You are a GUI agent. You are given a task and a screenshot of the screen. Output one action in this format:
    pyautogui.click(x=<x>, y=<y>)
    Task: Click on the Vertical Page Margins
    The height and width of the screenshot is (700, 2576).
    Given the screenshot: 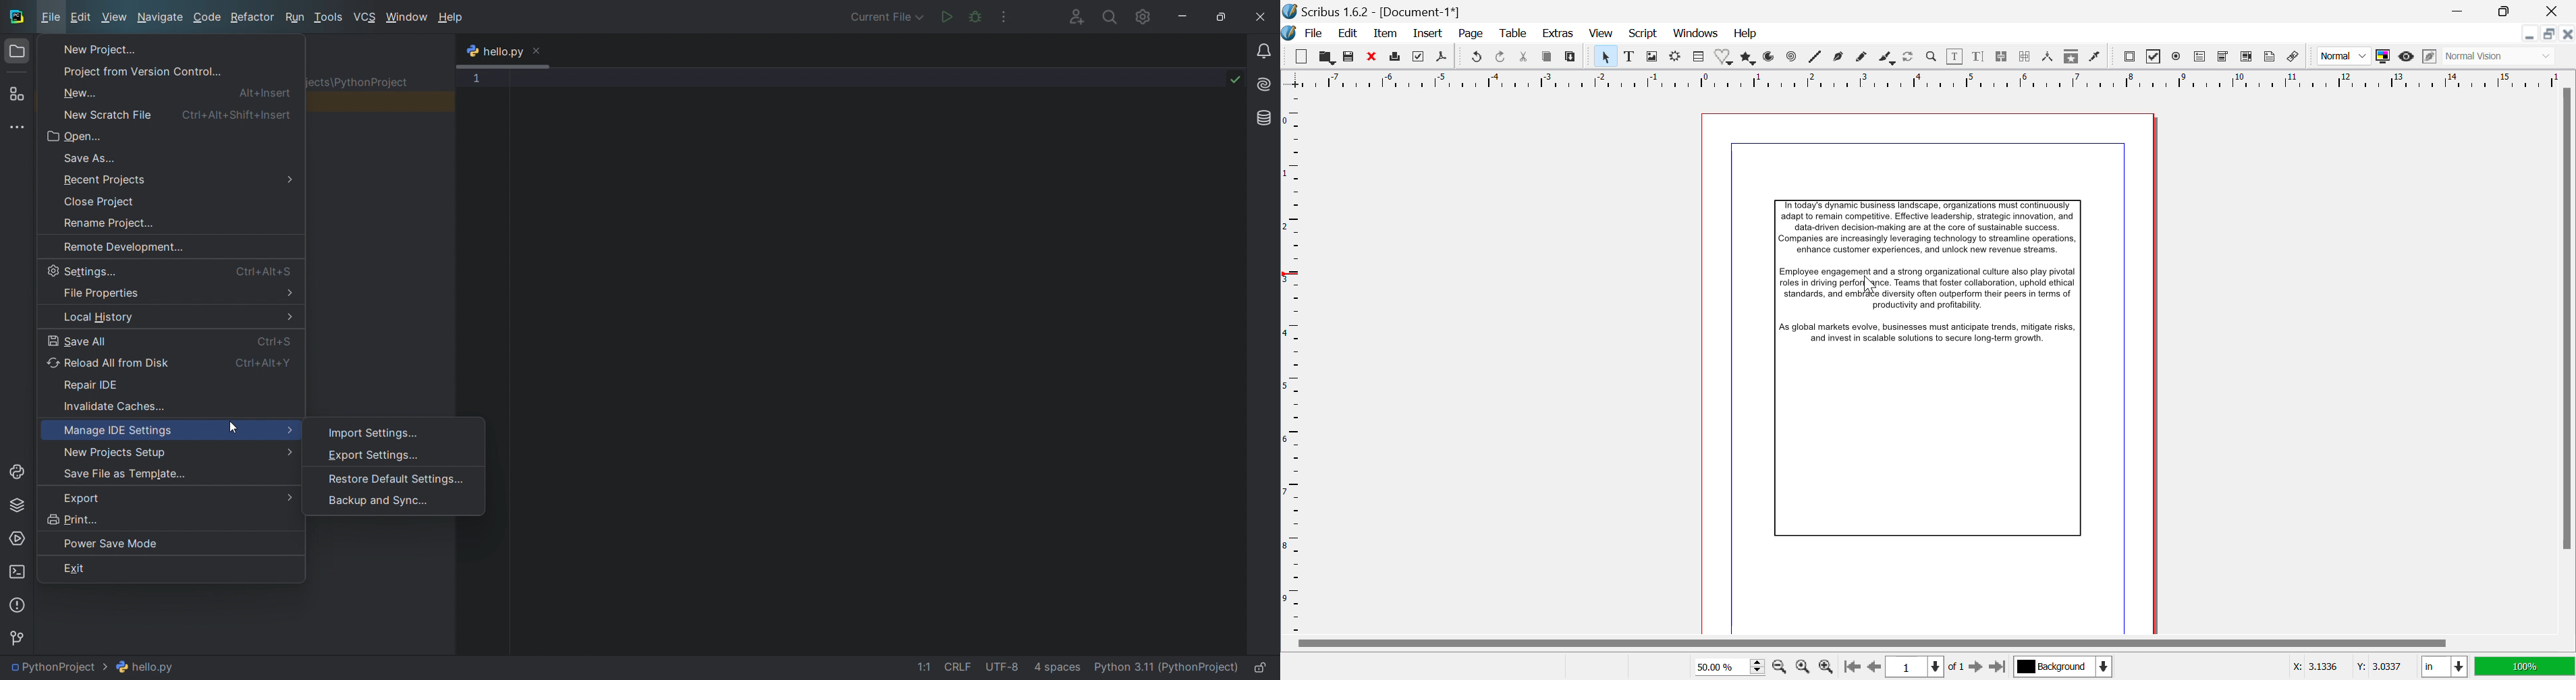 What is the action you would take?
    pyautogui.click(x=1925, y=78)
    